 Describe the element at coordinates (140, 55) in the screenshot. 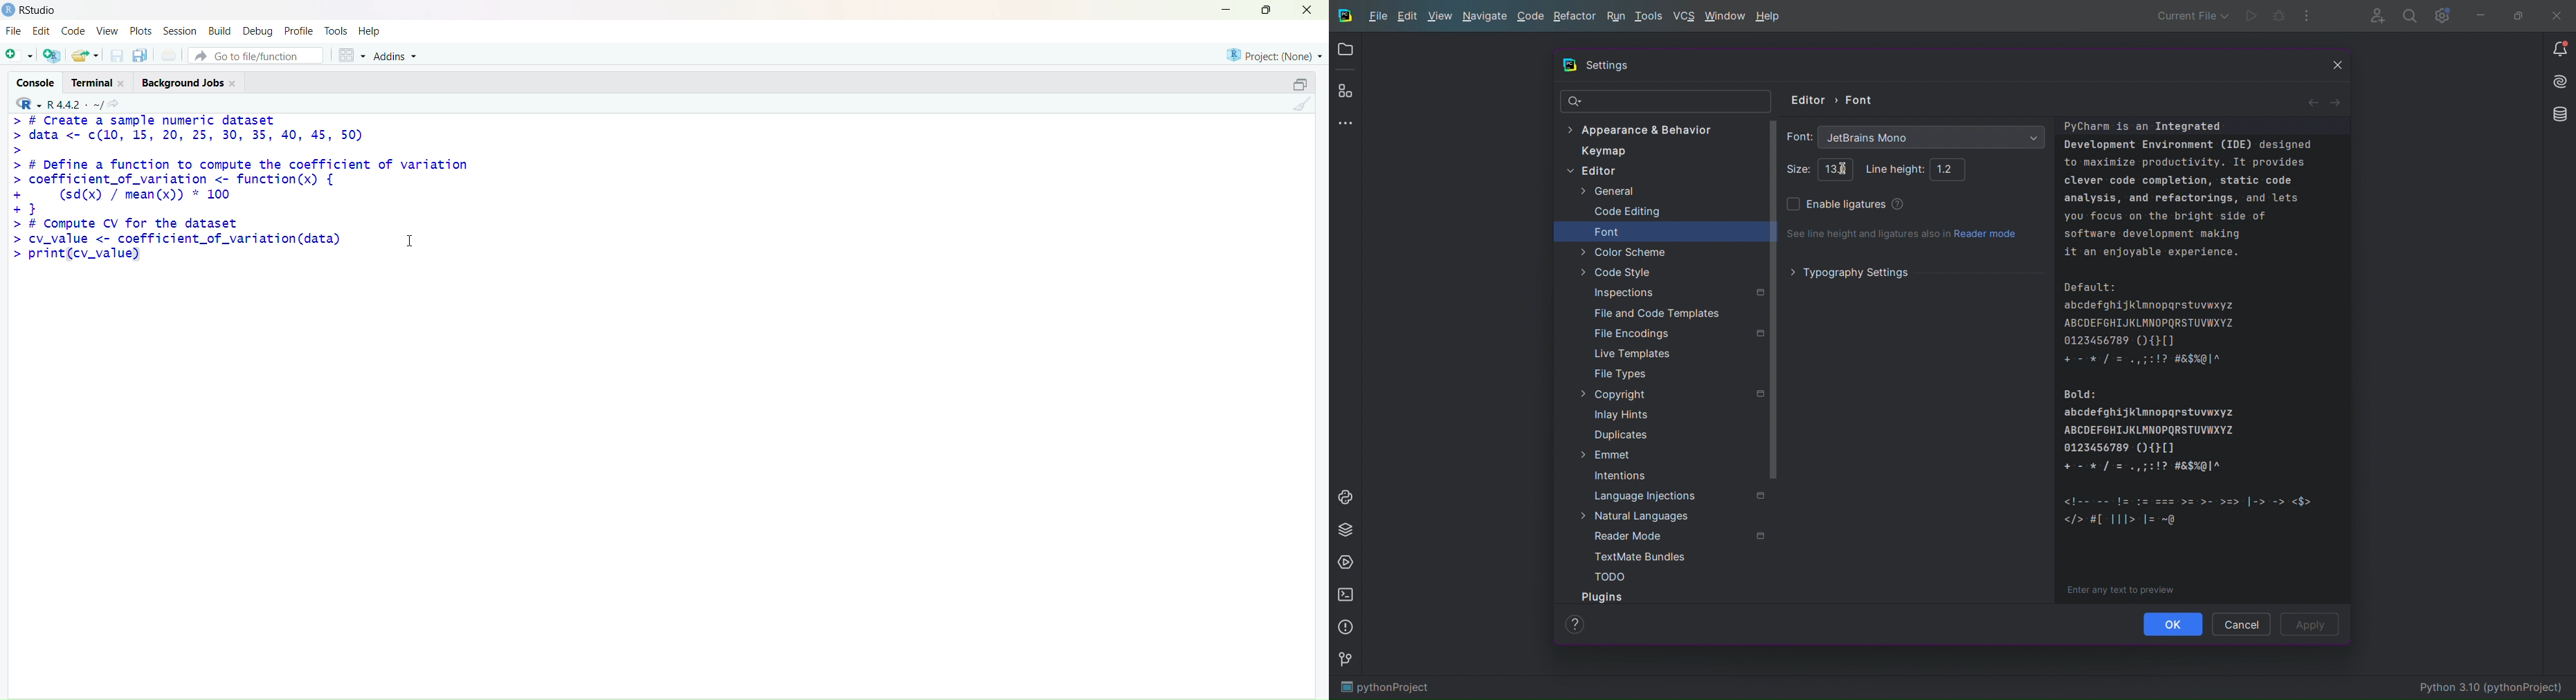

I see `copy` at that location.